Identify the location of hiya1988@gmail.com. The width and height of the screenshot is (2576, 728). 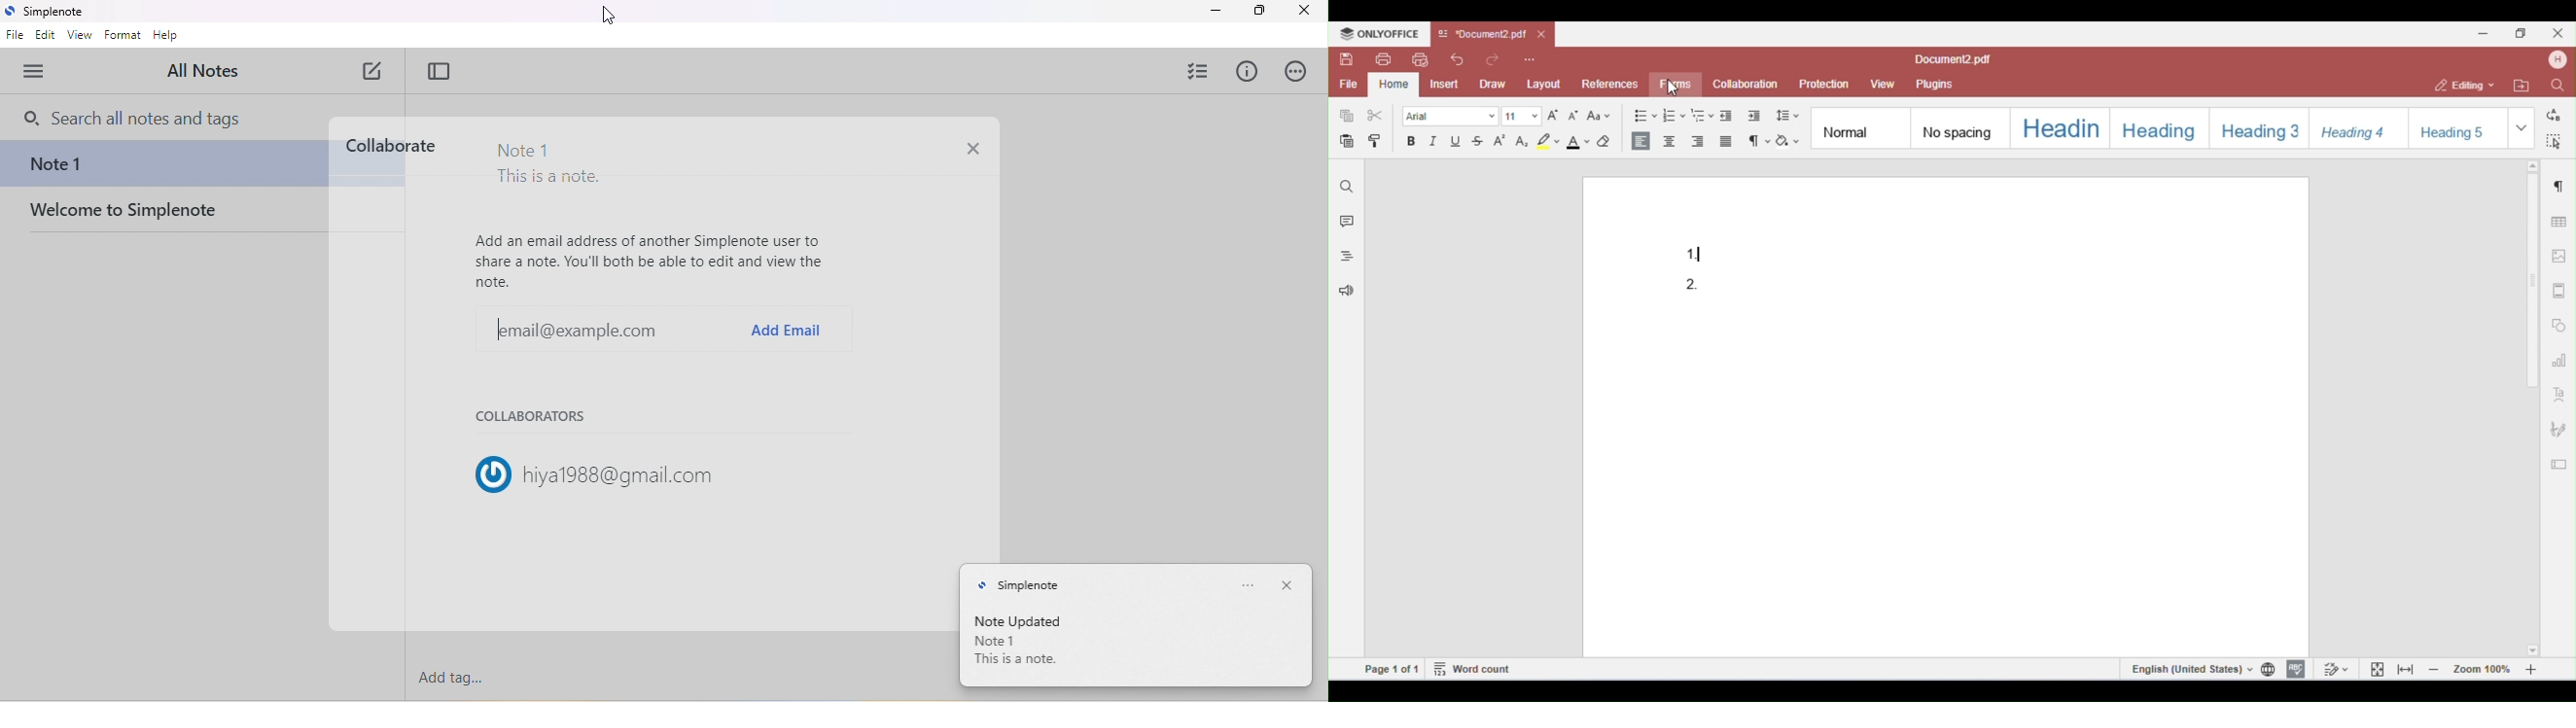
(622, 475).